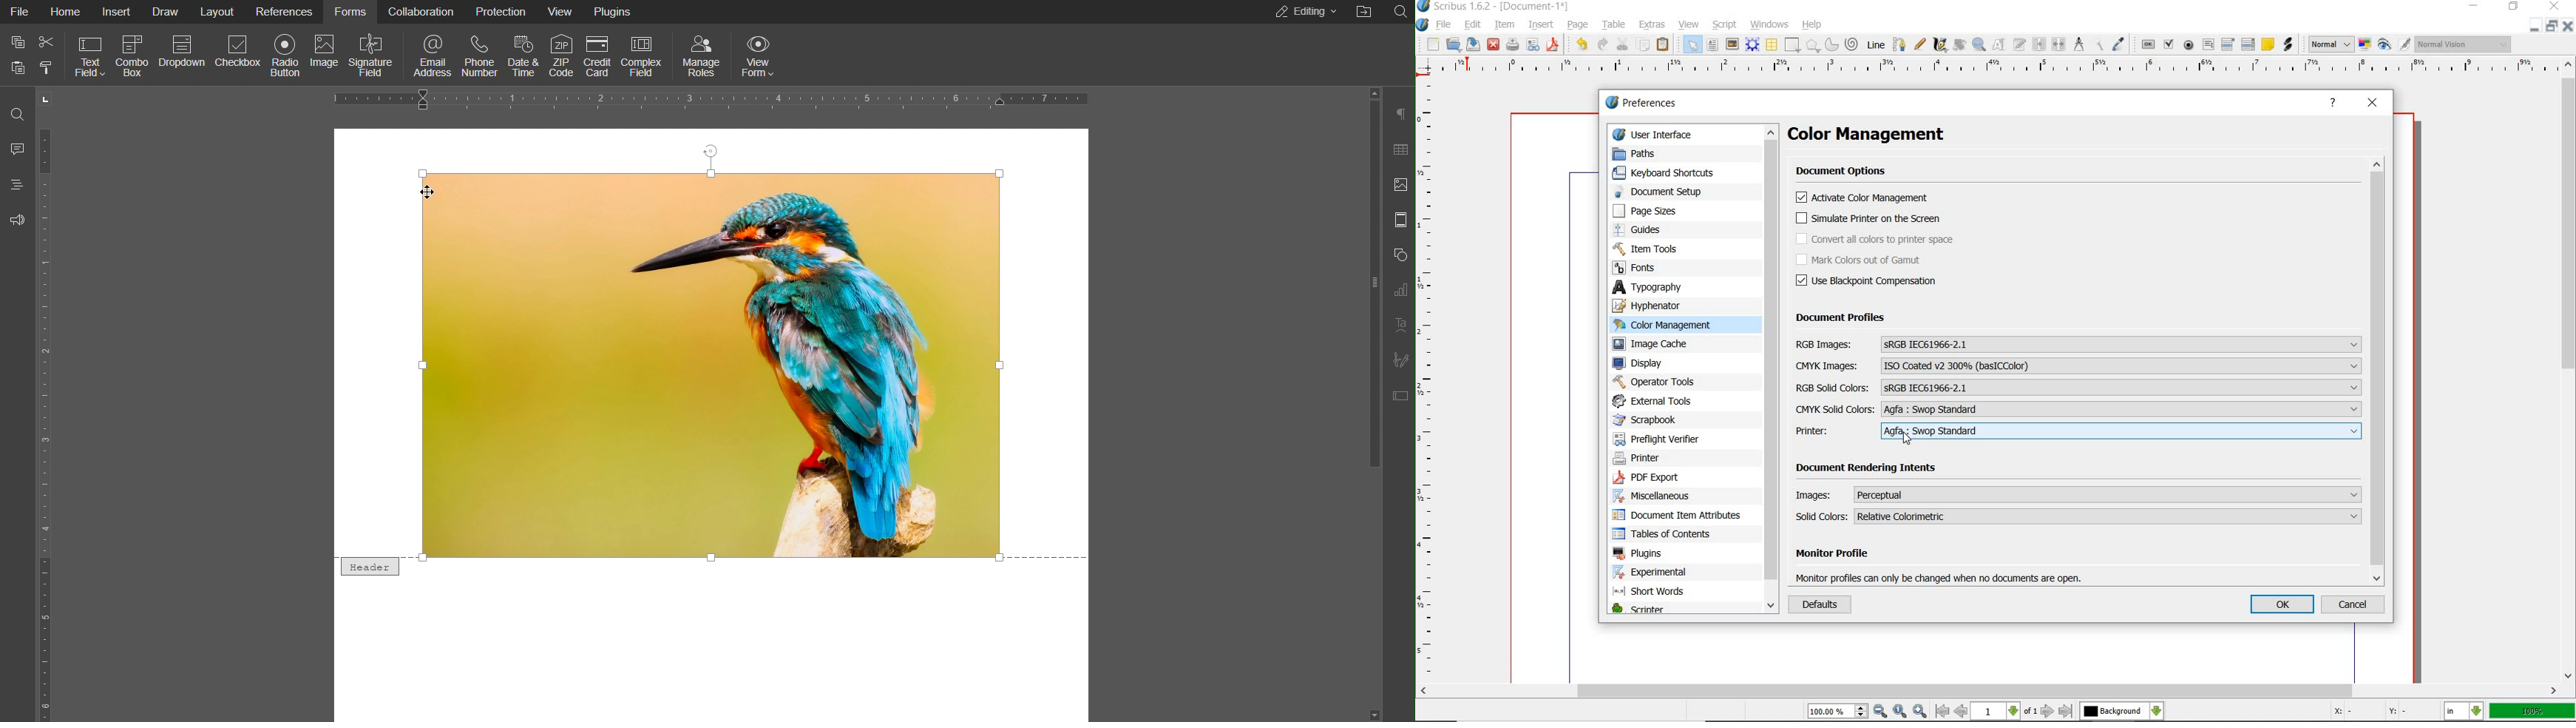 This screenshot has width=2576, height=728. Describe the element at coordinates (1852, 44) in the screenshot. I see `spiral` at that location.